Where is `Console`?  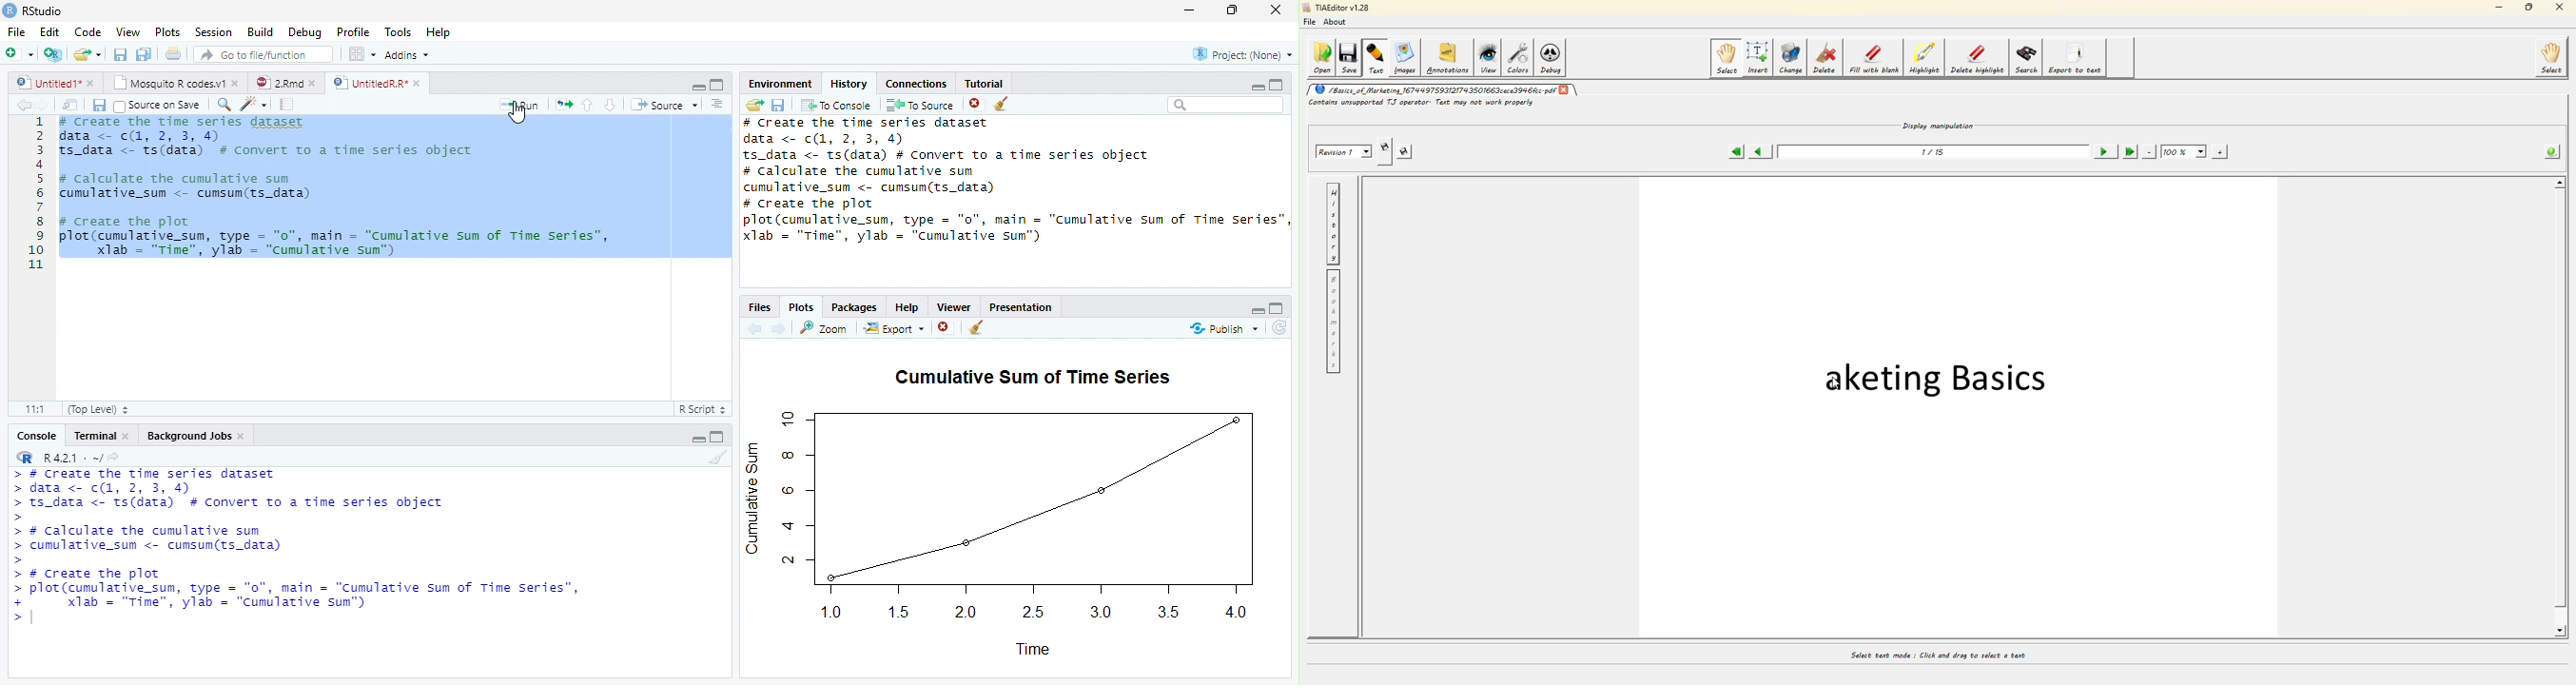
Console is located at coordinates (36, 434).